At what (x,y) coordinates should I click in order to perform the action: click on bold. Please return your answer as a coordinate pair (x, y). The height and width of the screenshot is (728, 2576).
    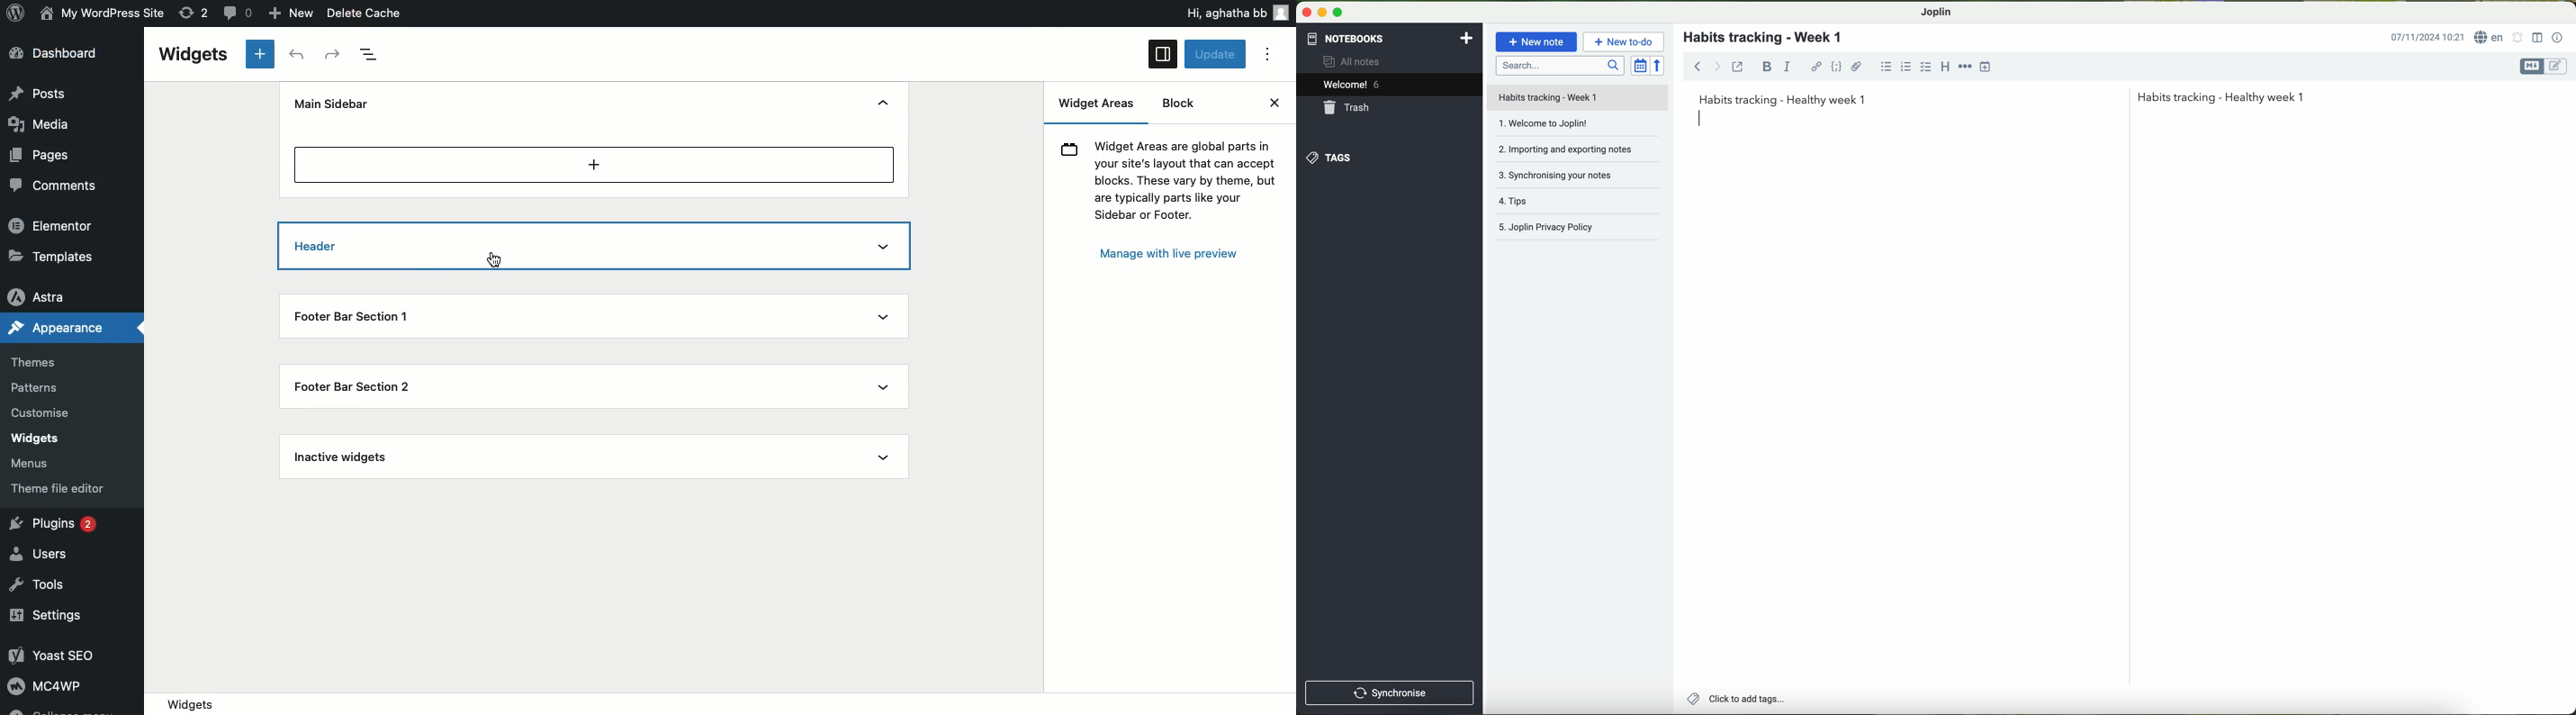
    Looking at the image, I should click on (1767, 67).